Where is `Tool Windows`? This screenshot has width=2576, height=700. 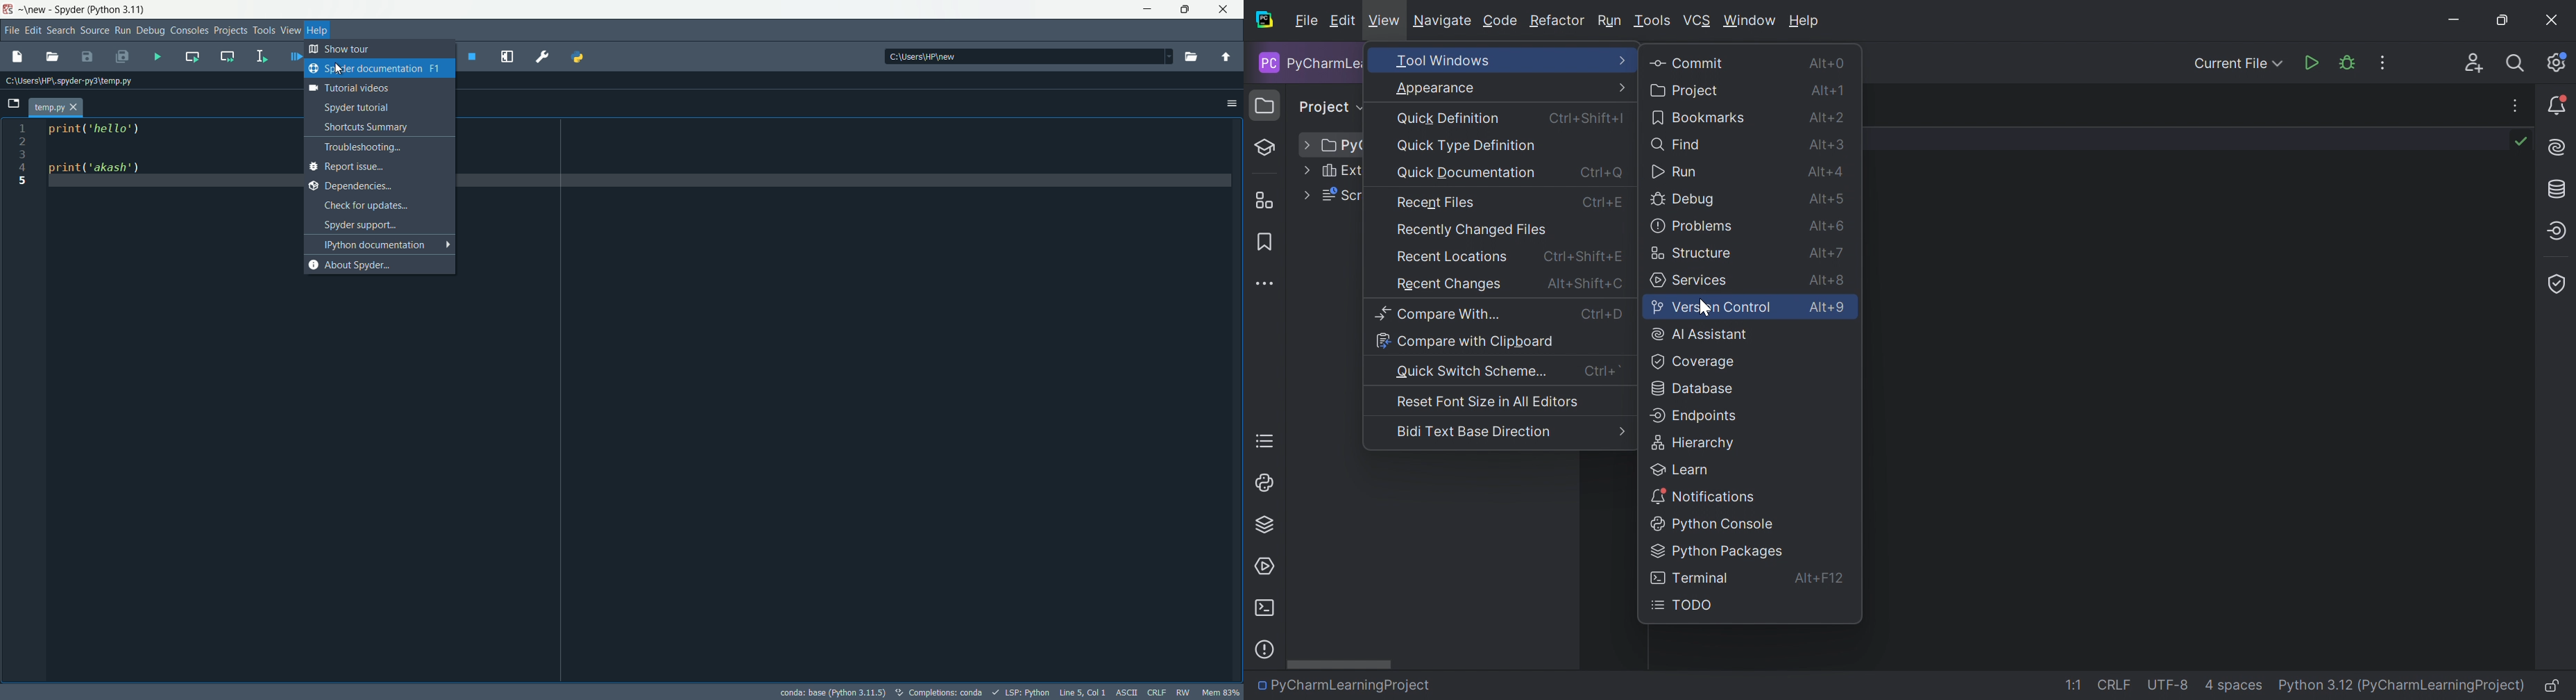 Tool Windows is located at coordinates (1510, 61).